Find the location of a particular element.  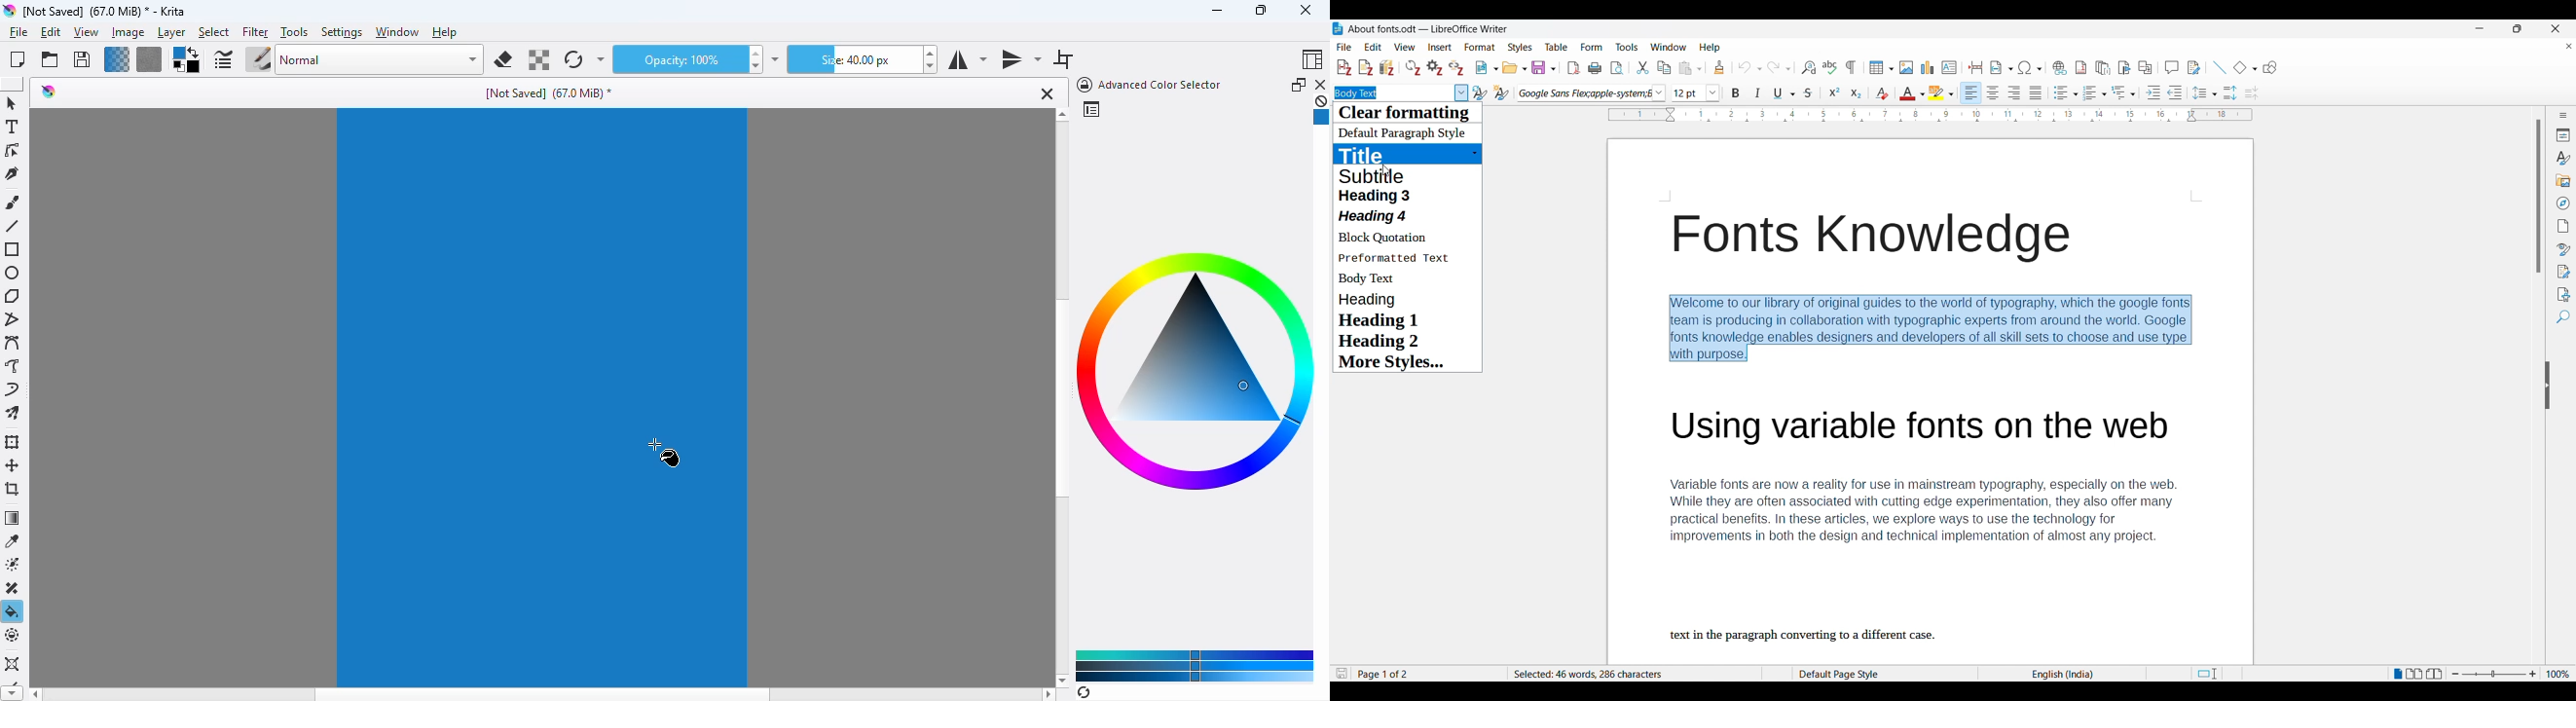

Find is located at coordinates (2564, 317).